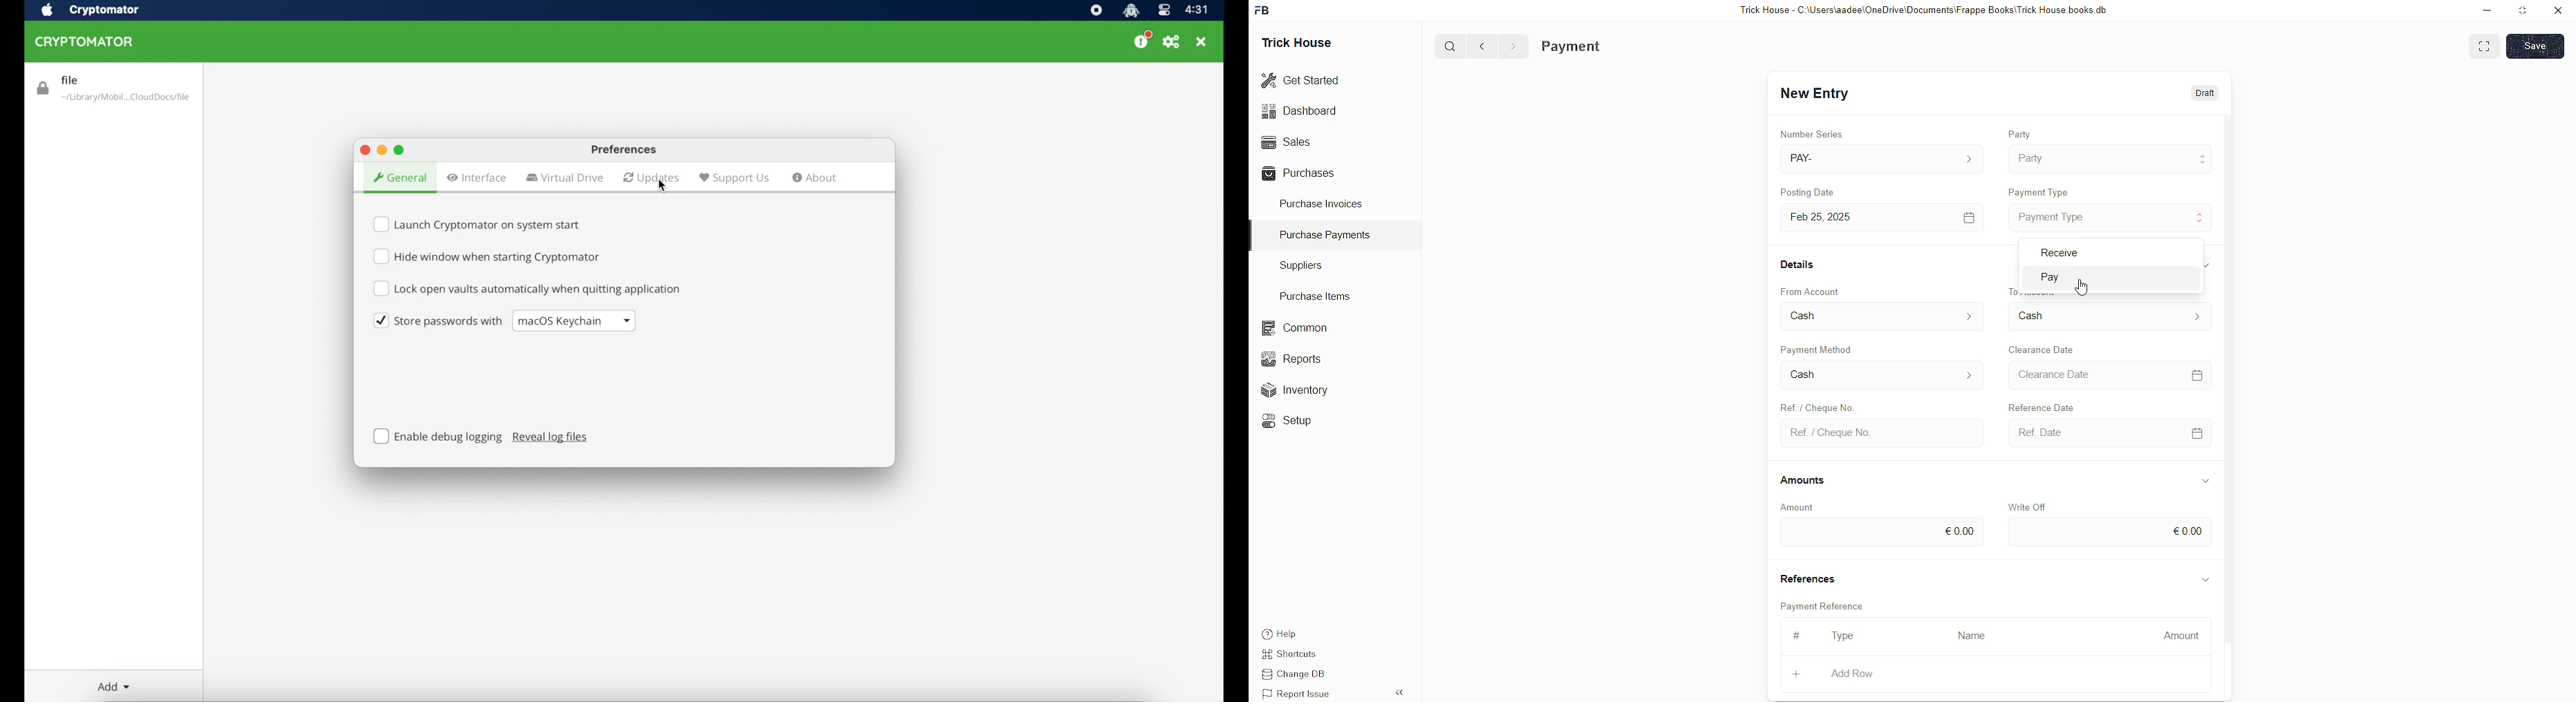  What do you see at coordinates (1445, 45) in the screenshot?
I see `Q` at bounding box center [1445, 45].